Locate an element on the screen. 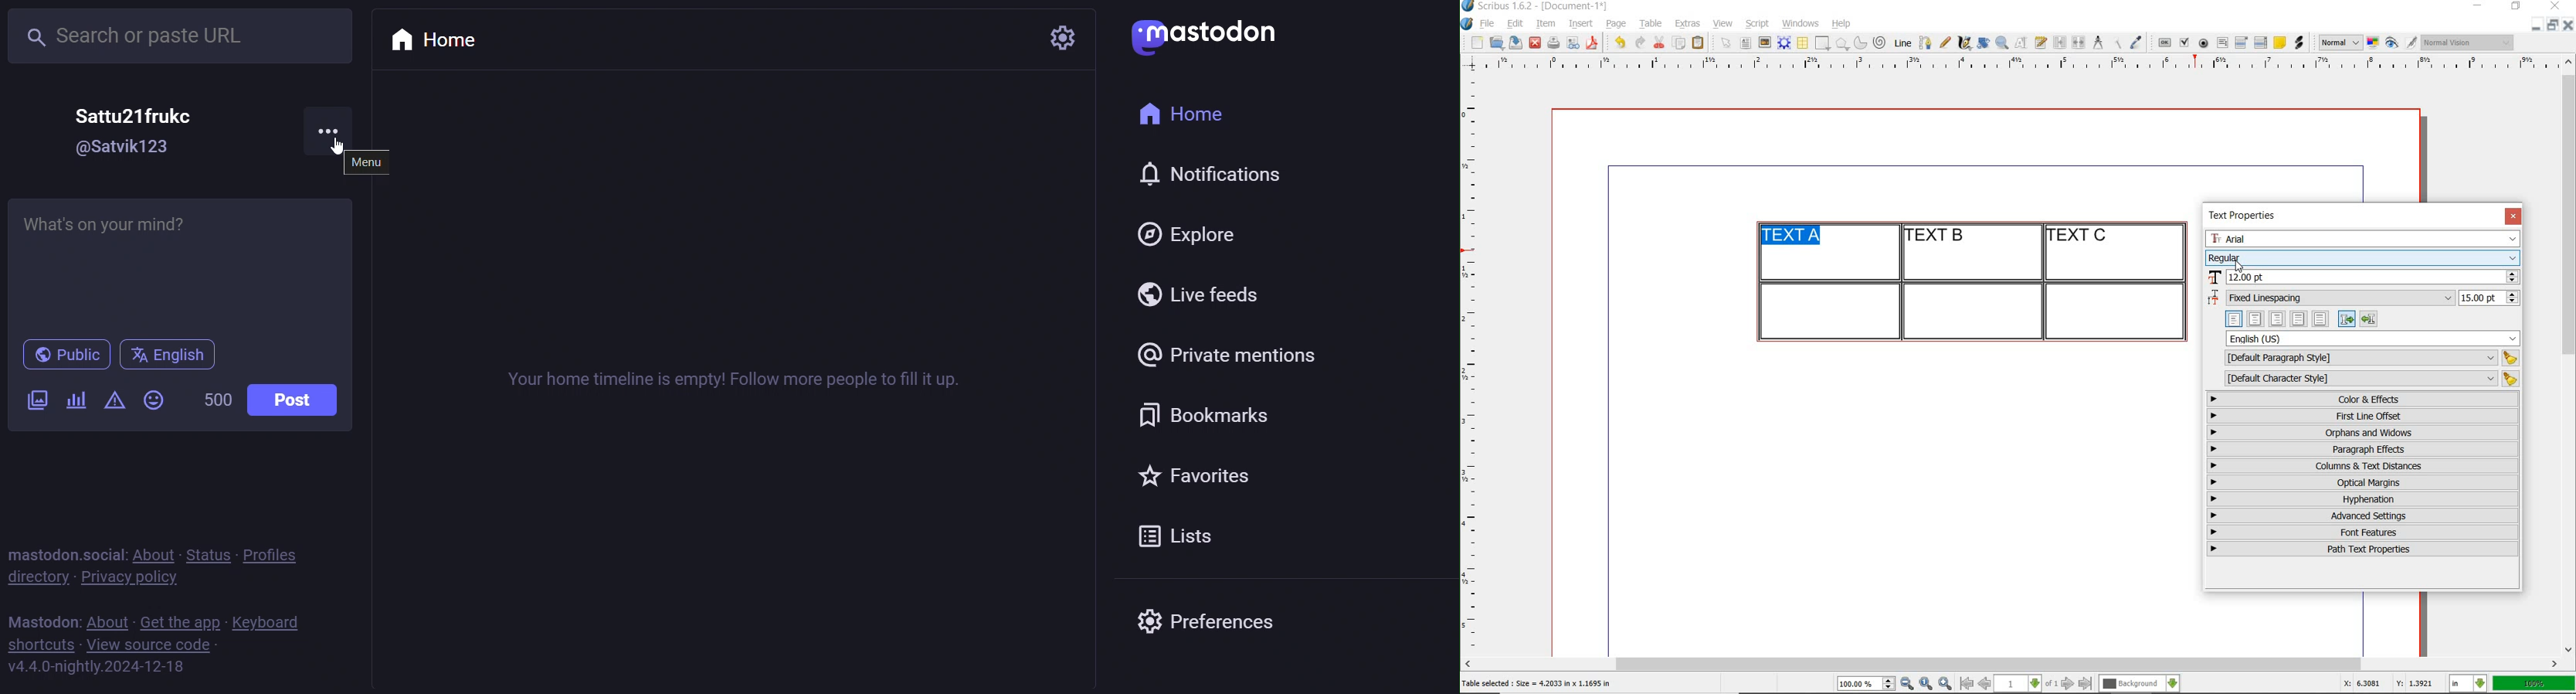 This screenshot has width=2576, height=700. pdf push button is located at coordinates (2165, 43).